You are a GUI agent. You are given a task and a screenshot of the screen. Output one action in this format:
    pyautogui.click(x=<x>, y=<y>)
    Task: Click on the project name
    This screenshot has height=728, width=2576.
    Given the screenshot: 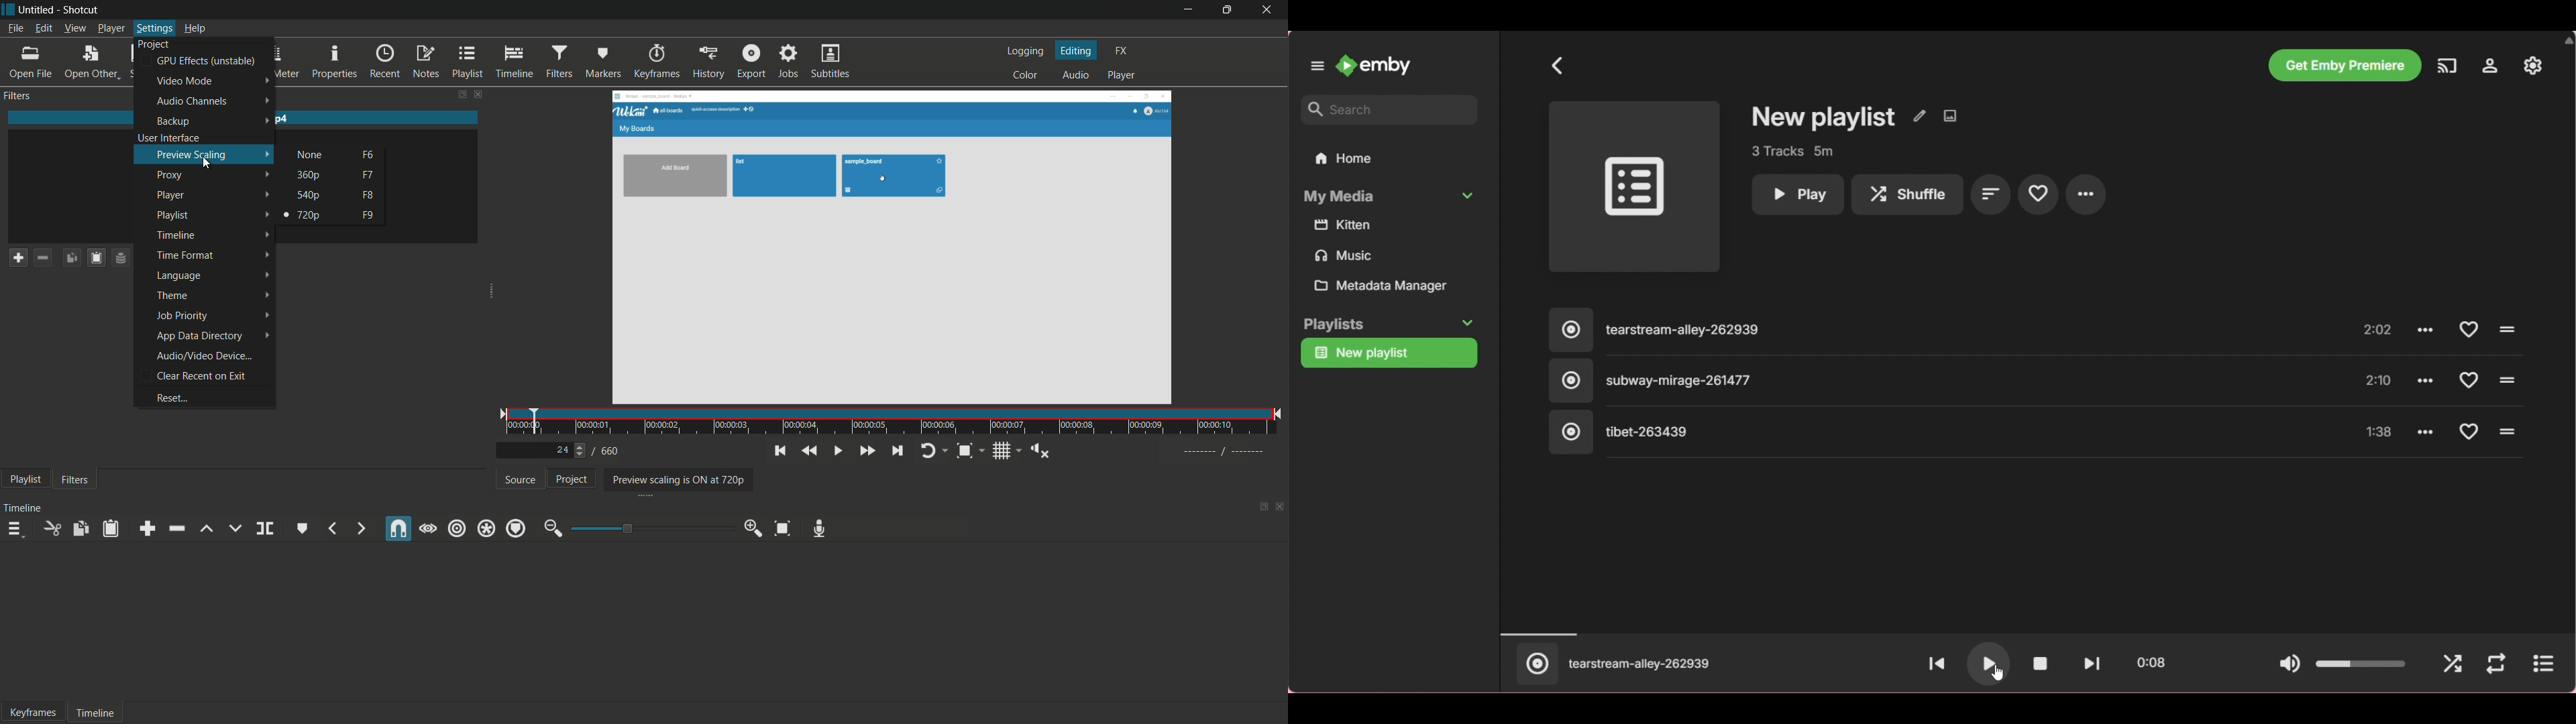 What is the action you would take?
    pyautogui.click(x=38, y=10)
    